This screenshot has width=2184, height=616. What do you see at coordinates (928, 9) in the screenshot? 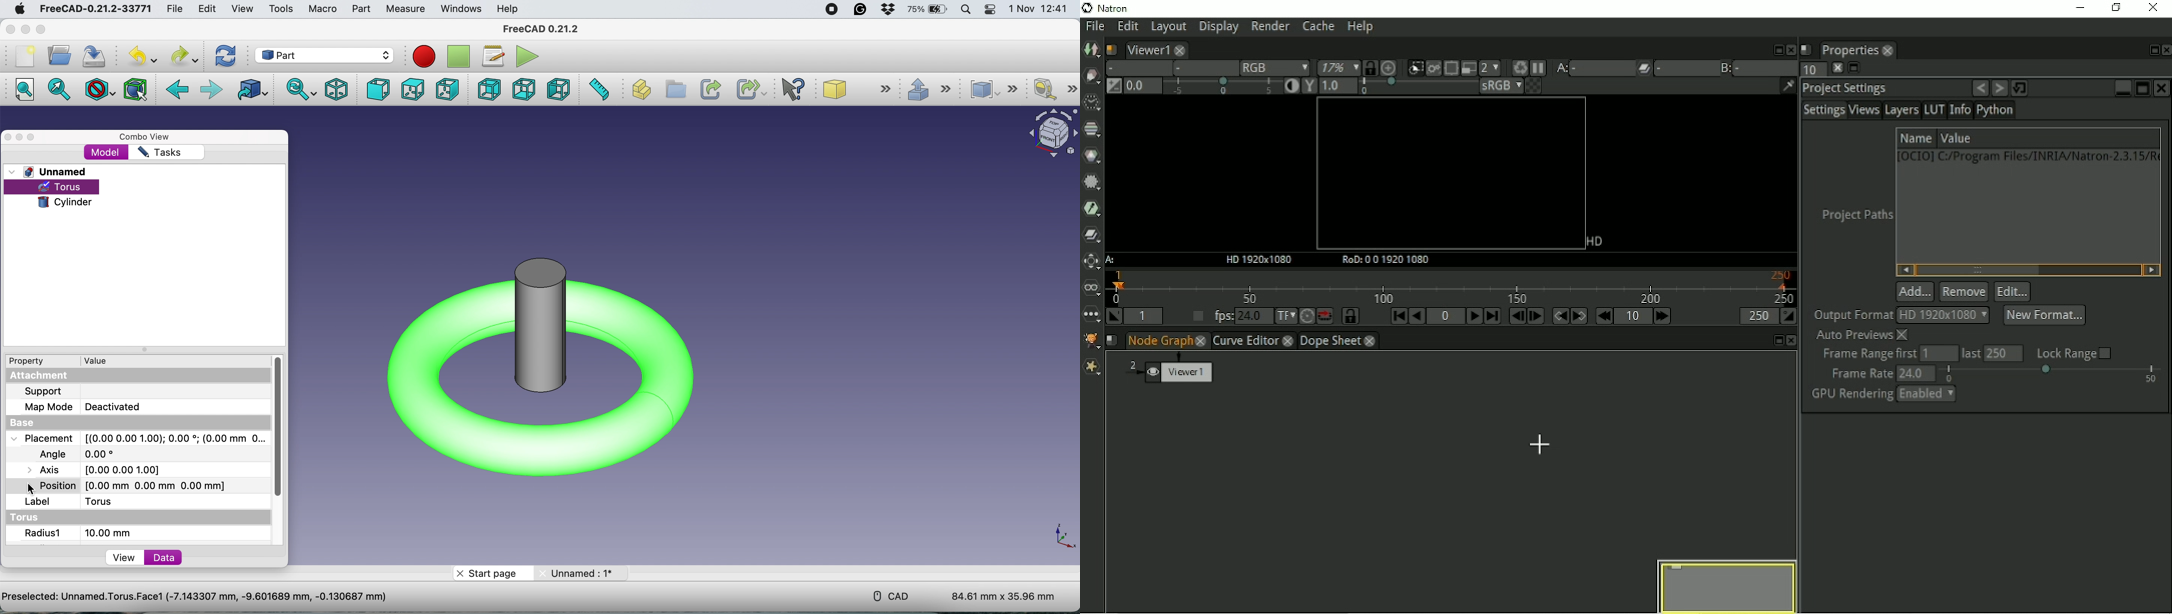
I see `battery` at bounding box center [928, 9].